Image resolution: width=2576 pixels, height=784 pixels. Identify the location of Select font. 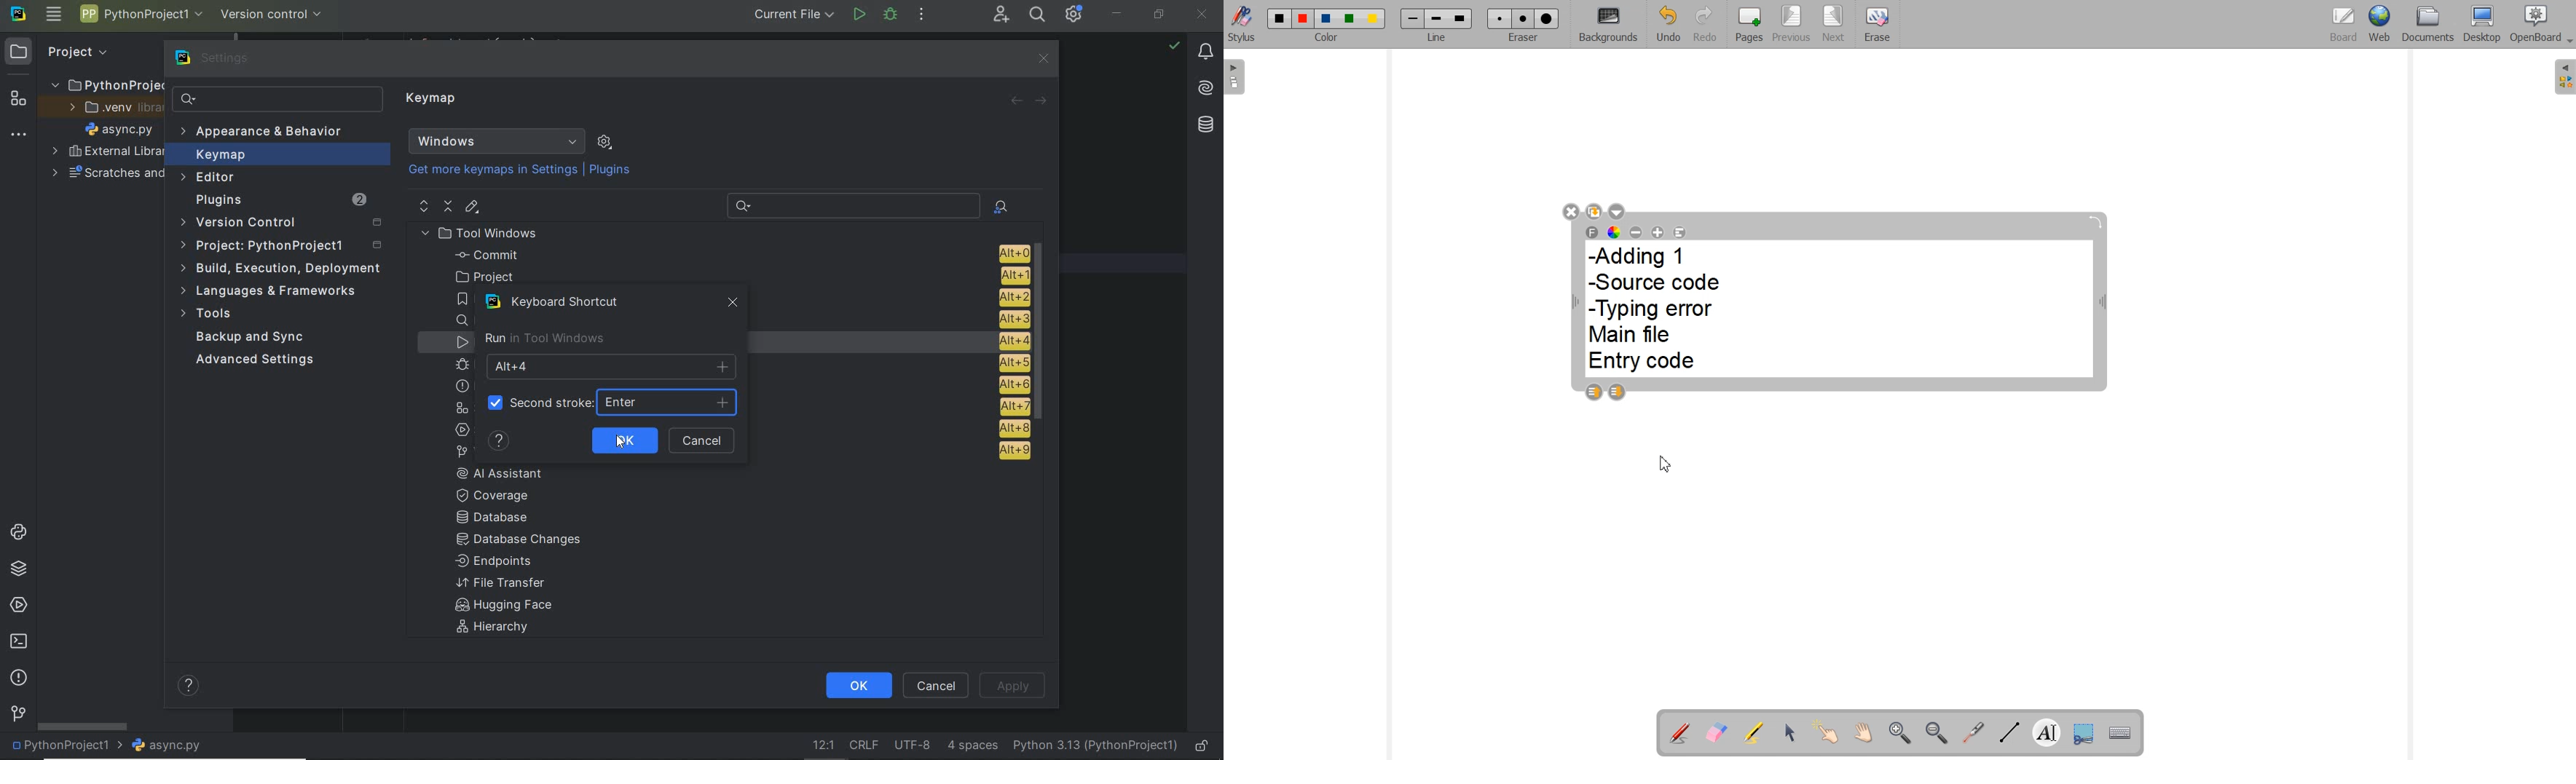
(1592, 232).